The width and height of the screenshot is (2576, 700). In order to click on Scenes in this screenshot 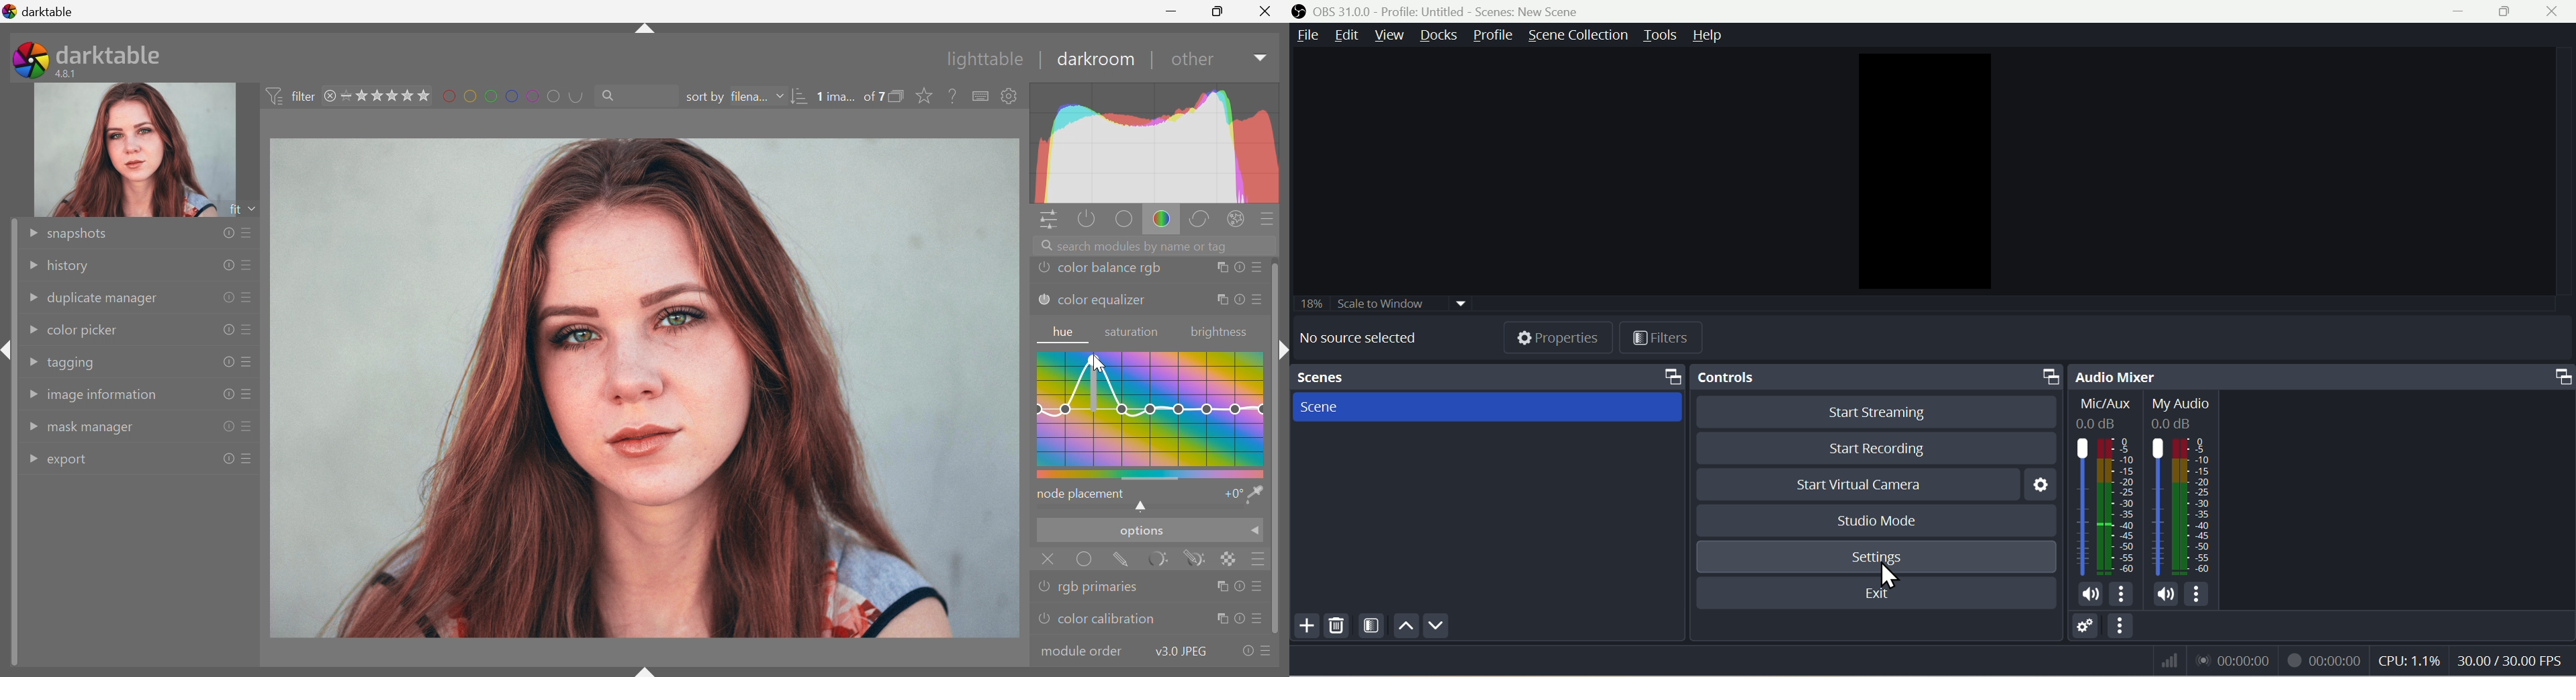, I will do `click(1457, 375)`.